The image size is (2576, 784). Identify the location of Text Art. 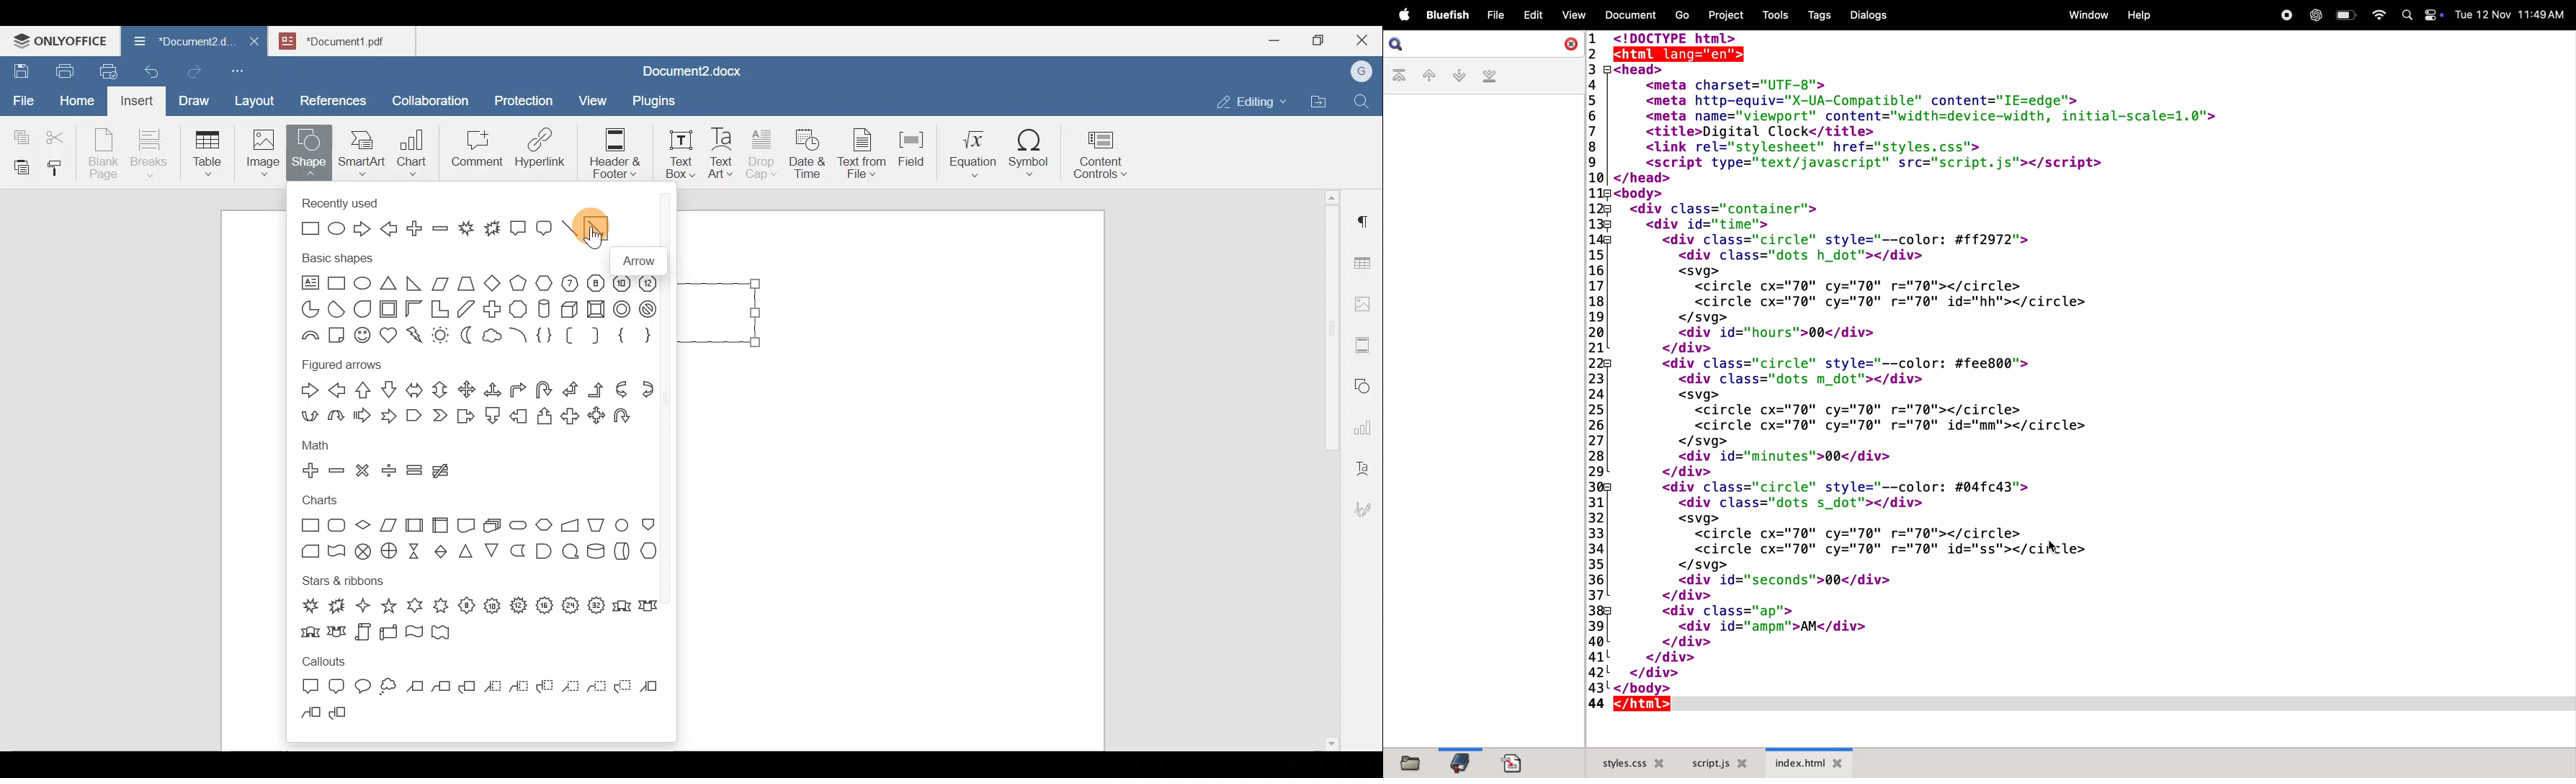
(722, 153).